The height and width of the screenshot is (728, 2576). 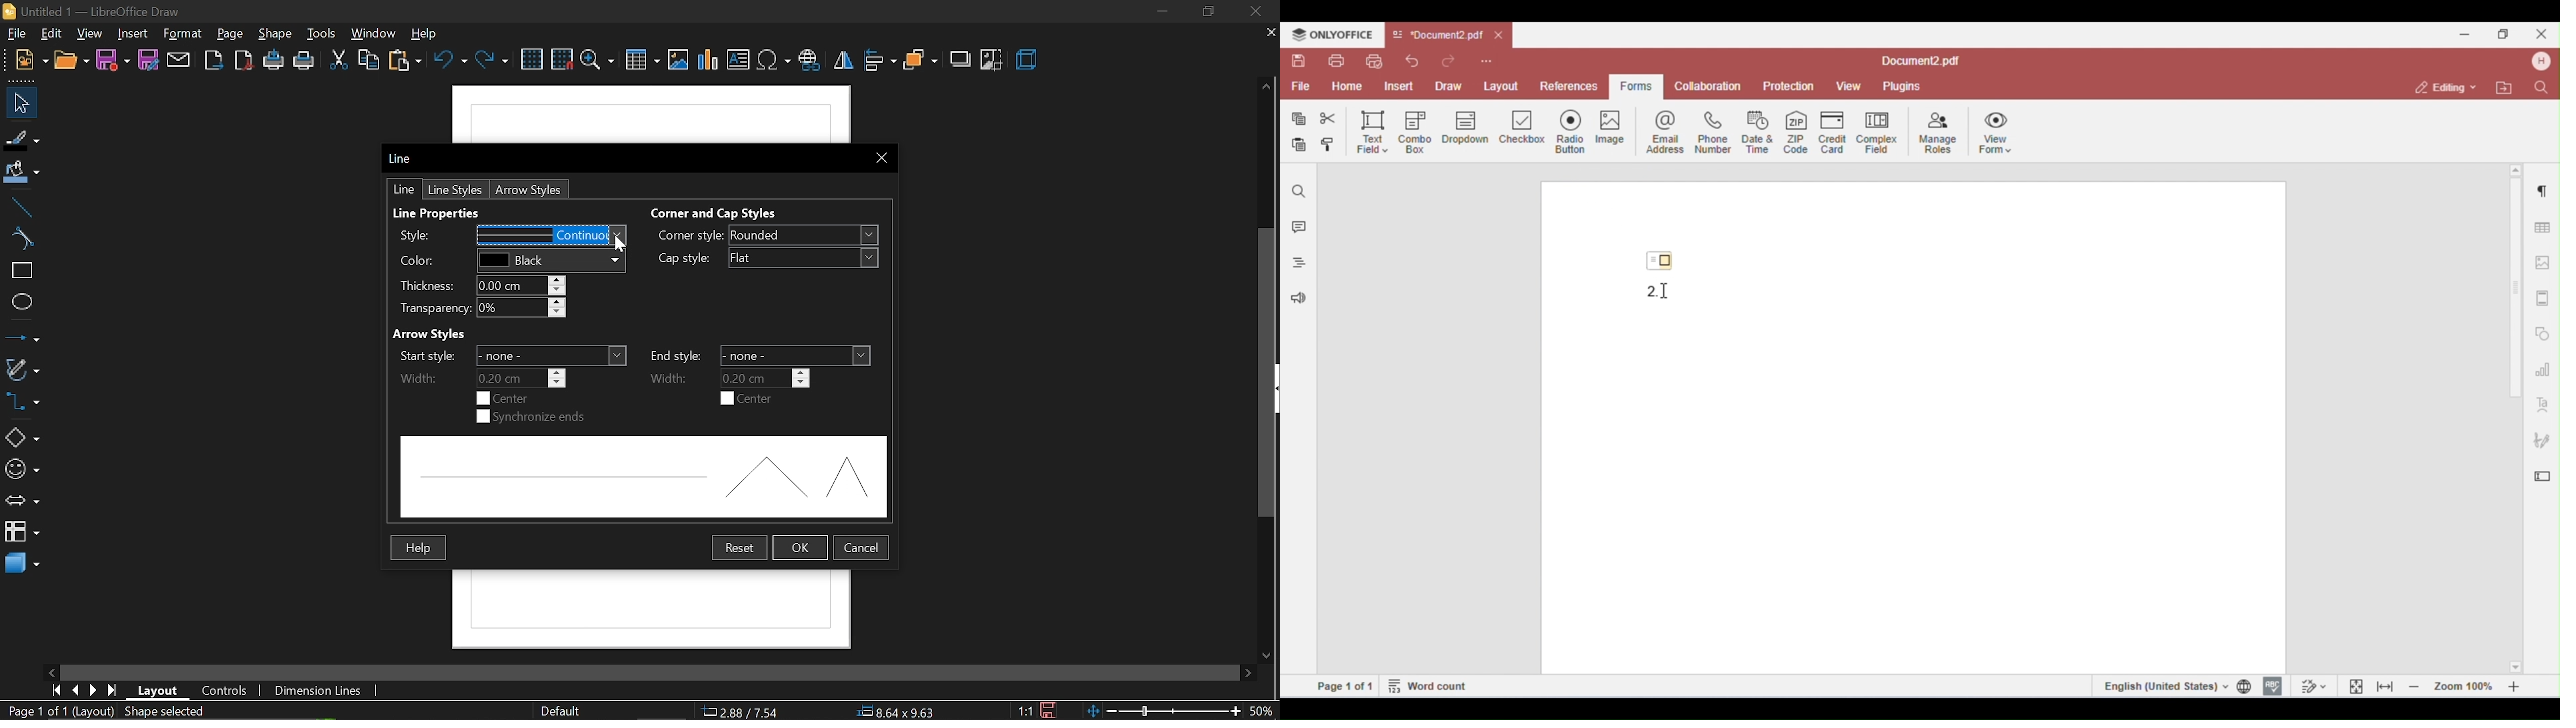 I want to click on view, so click(x=88, y=34).